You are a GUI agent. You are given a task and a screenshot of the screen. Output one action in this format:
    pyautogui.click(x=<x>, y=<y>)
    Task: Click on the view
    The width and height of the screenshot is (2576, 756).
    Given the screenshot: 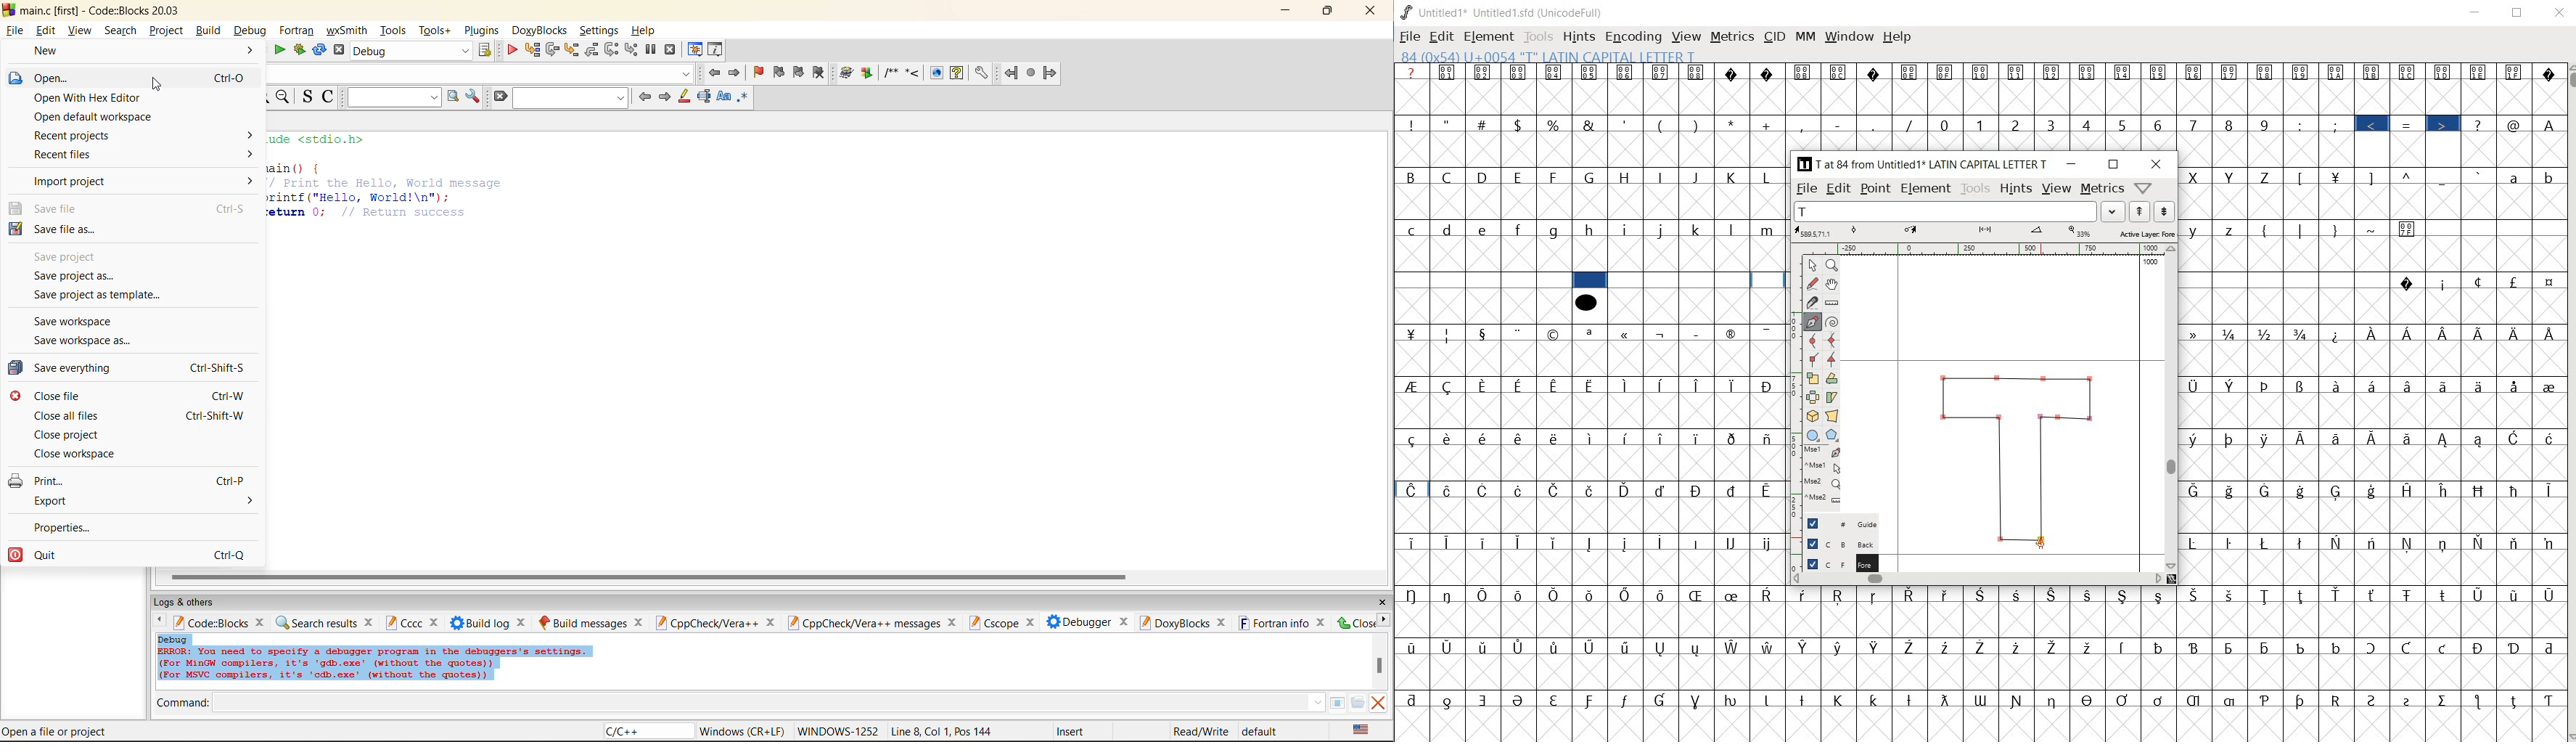 What is the action you would take?
    pyautogui.click(x=1687, y=36)
    